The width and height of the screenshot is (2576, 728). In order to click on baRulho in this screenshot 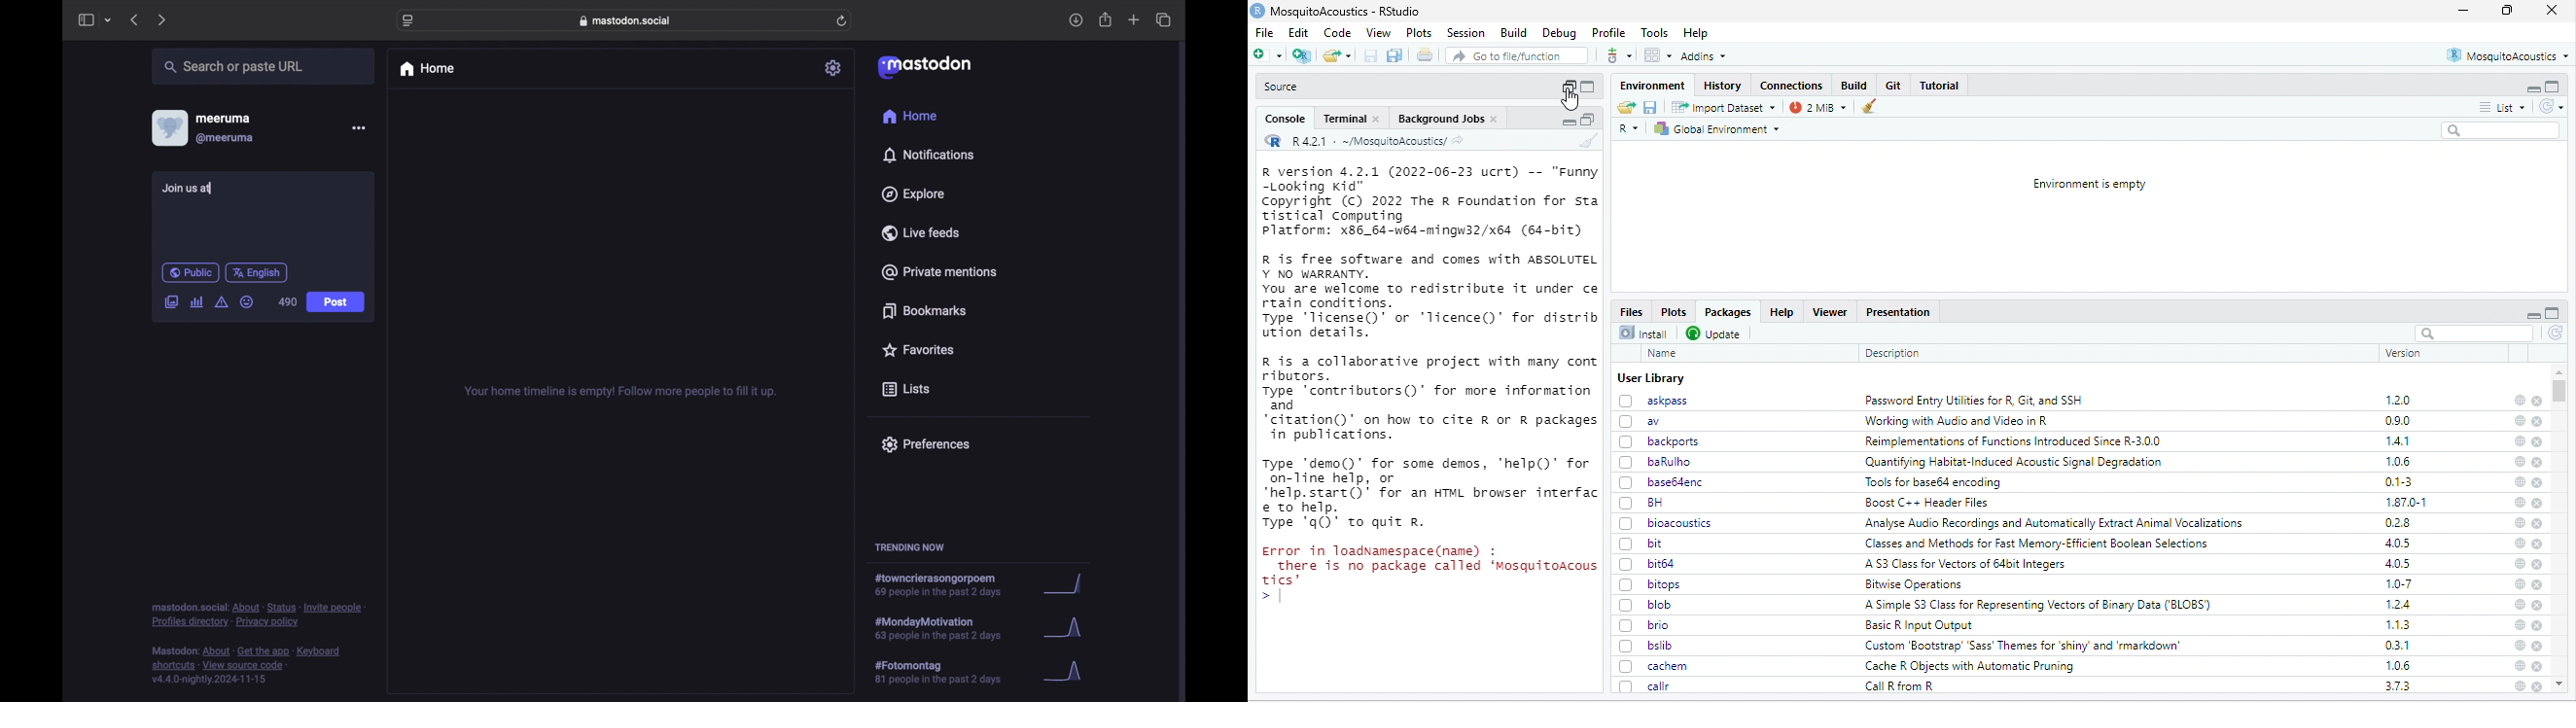, I will do `click(1655, 462)`.